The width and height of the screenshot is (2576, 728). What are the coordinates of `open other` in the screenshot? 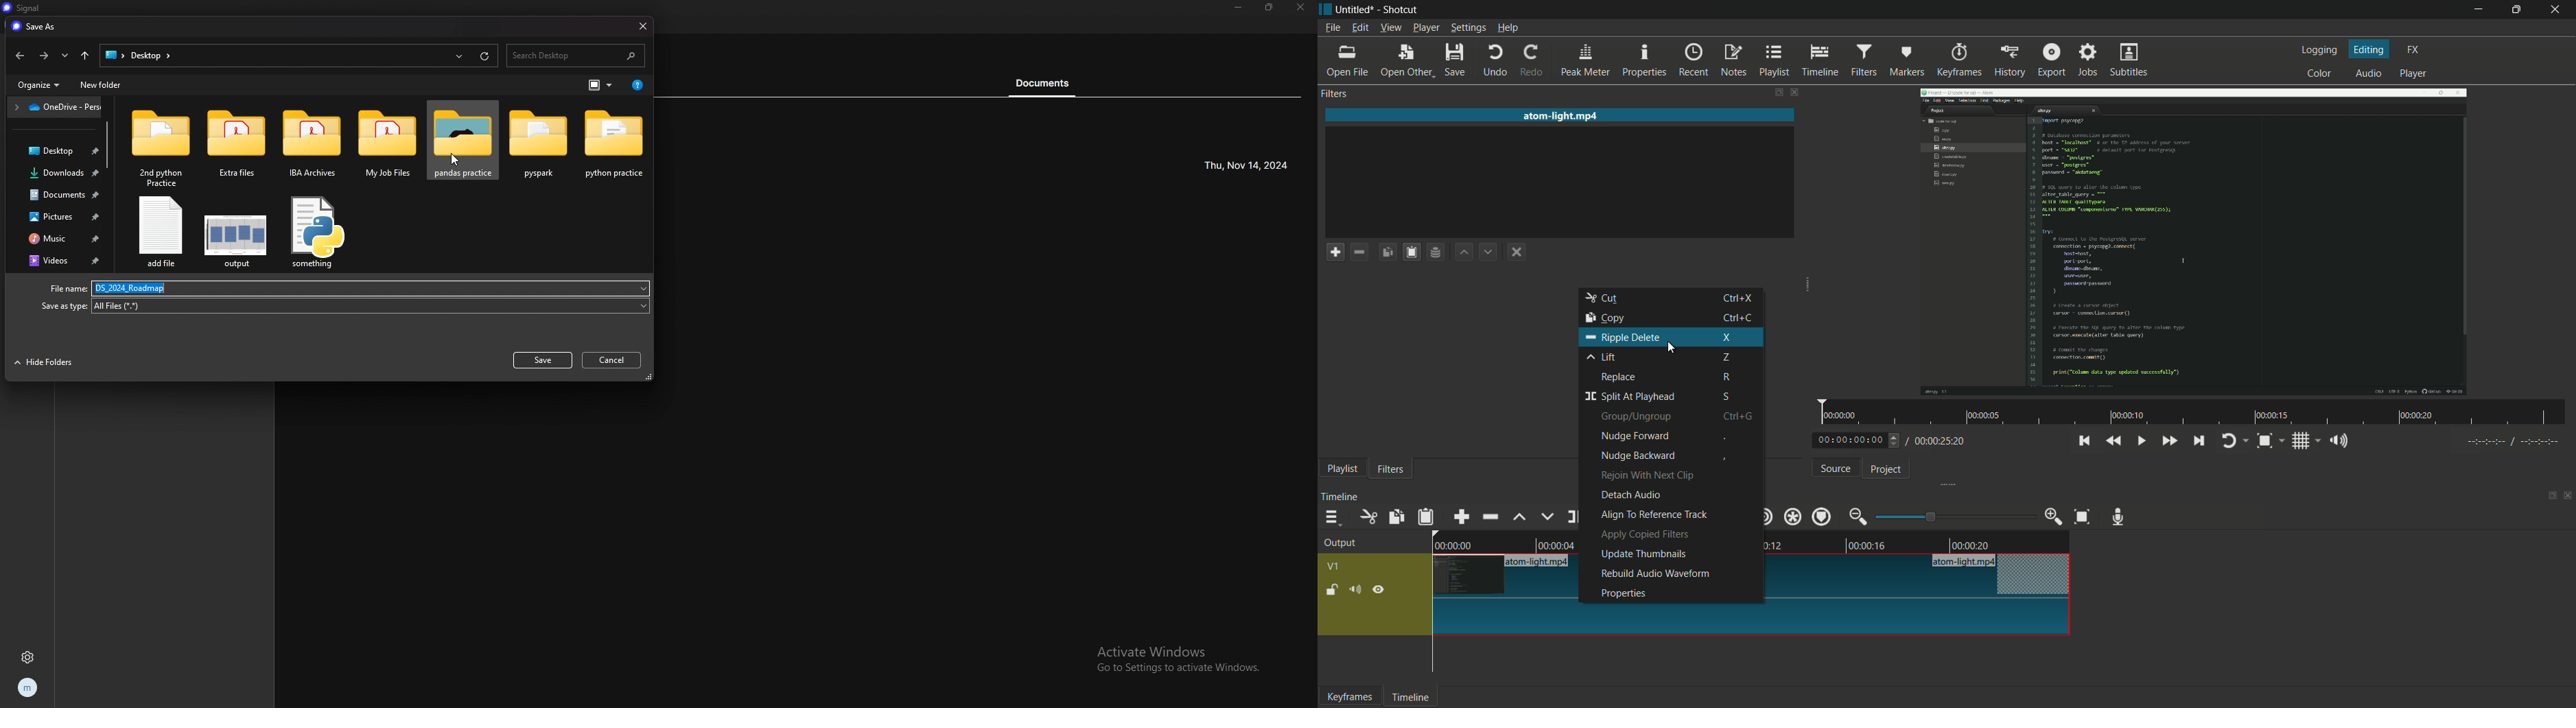 It's located at (1405, 60).